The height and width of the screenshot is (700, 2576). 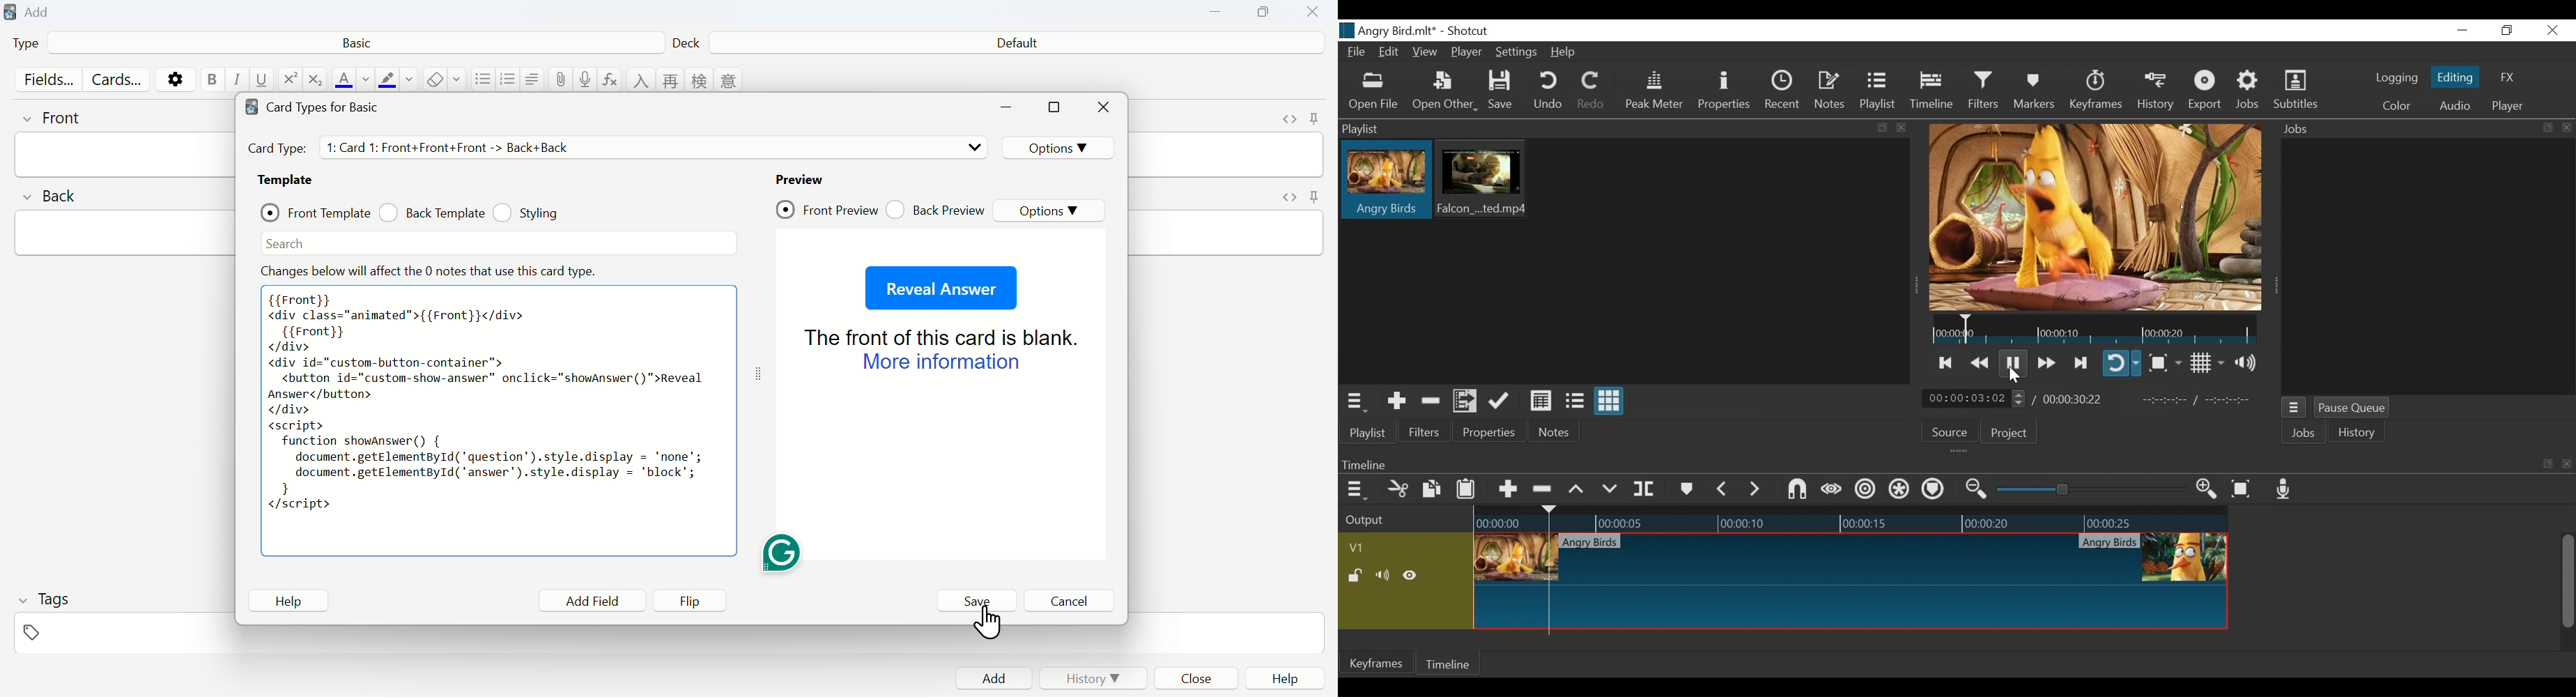 I want to click on equations, so click(x=610, y=79).